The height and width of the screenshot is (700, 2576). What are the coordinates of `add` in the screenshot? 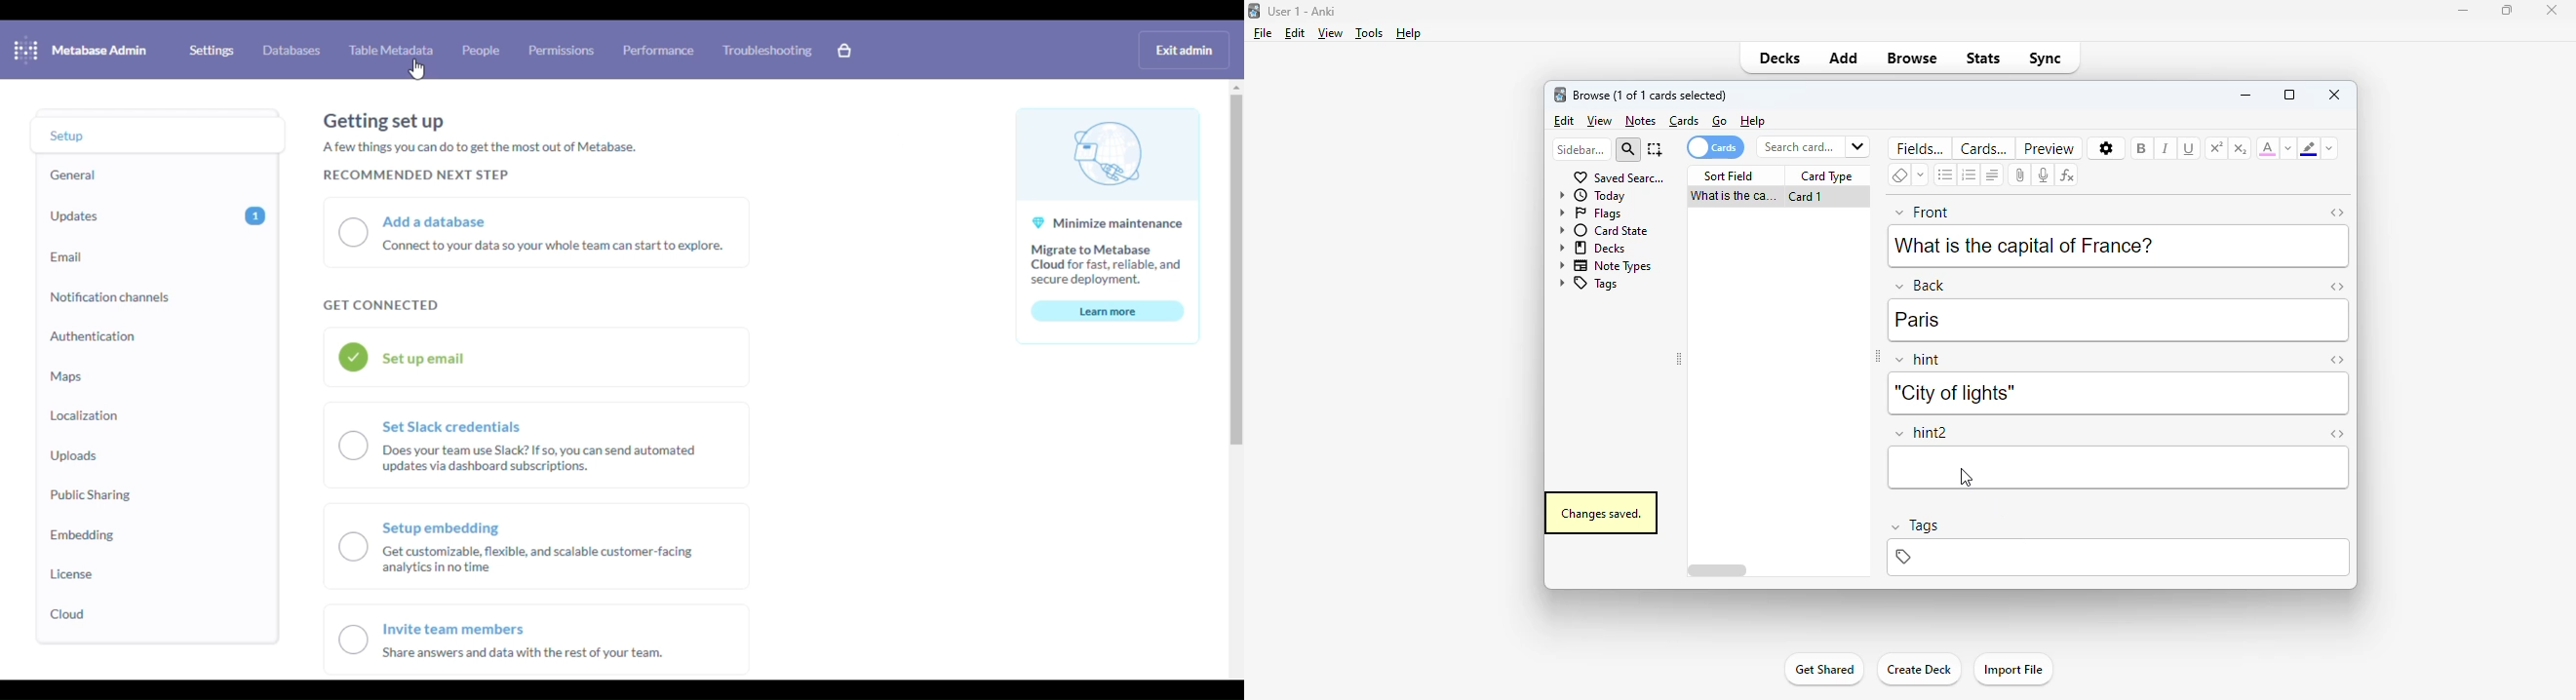 It's located at (1844, 57).